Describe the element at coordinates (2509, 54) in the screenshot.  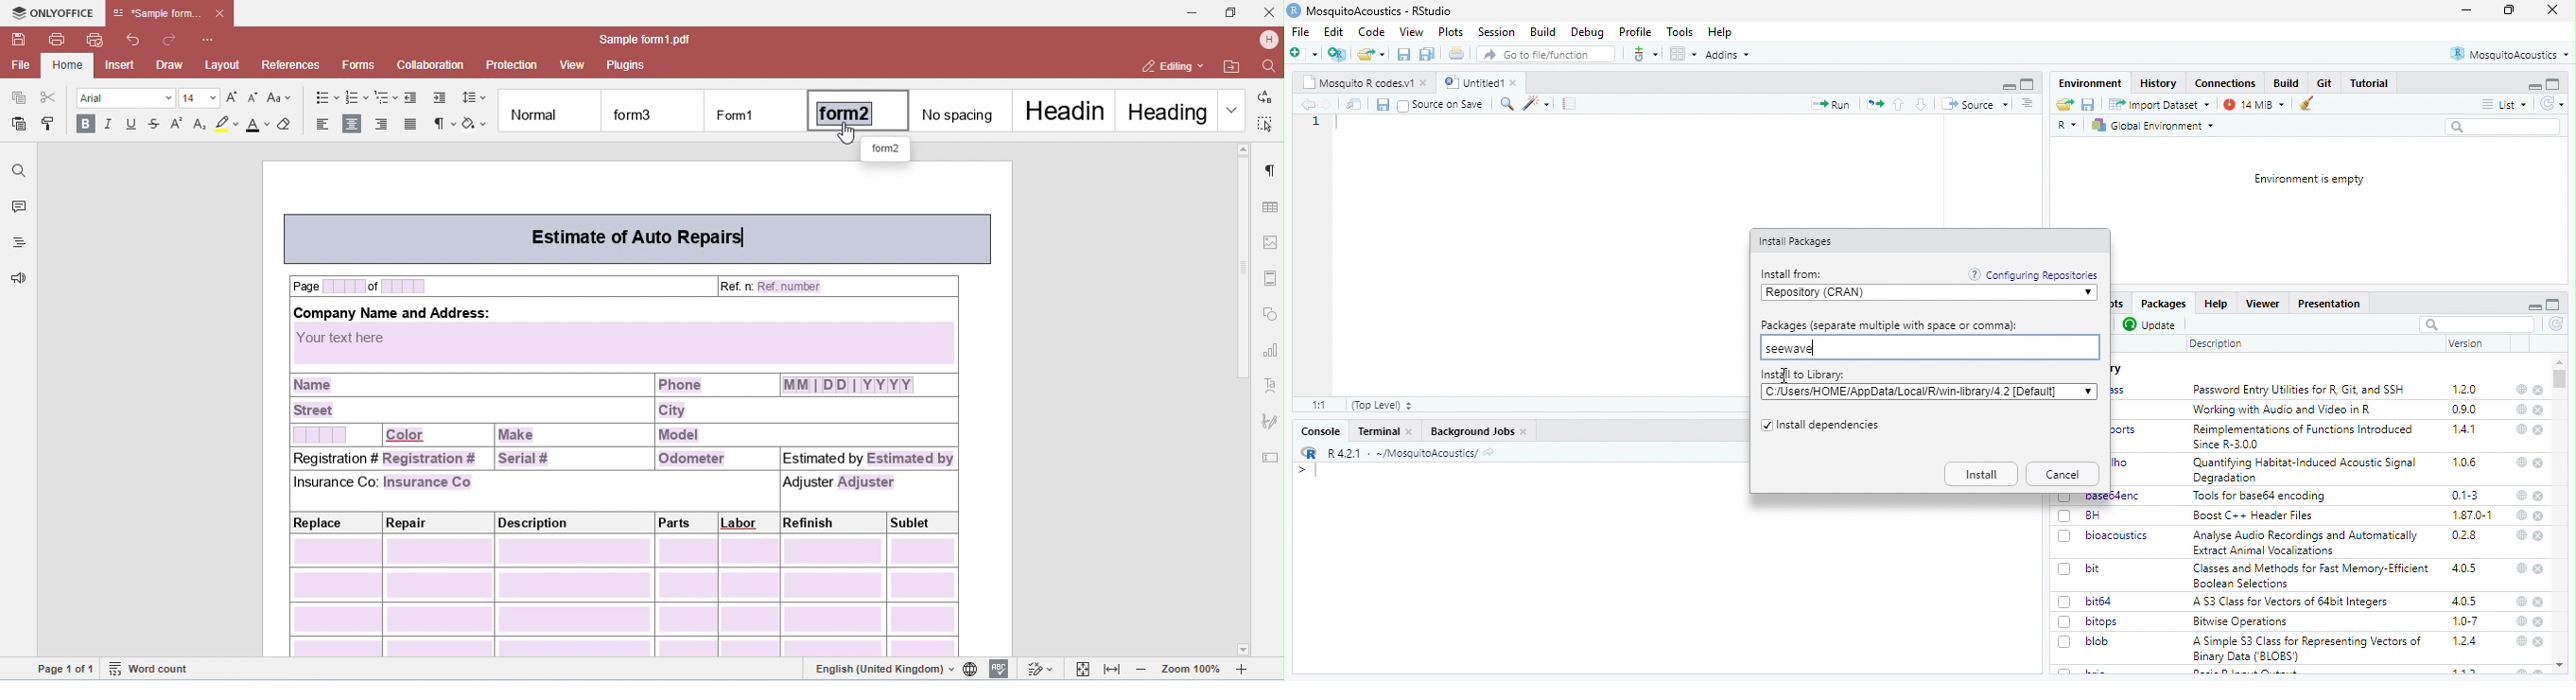
I see `MosquitoAcoustics` at that location.